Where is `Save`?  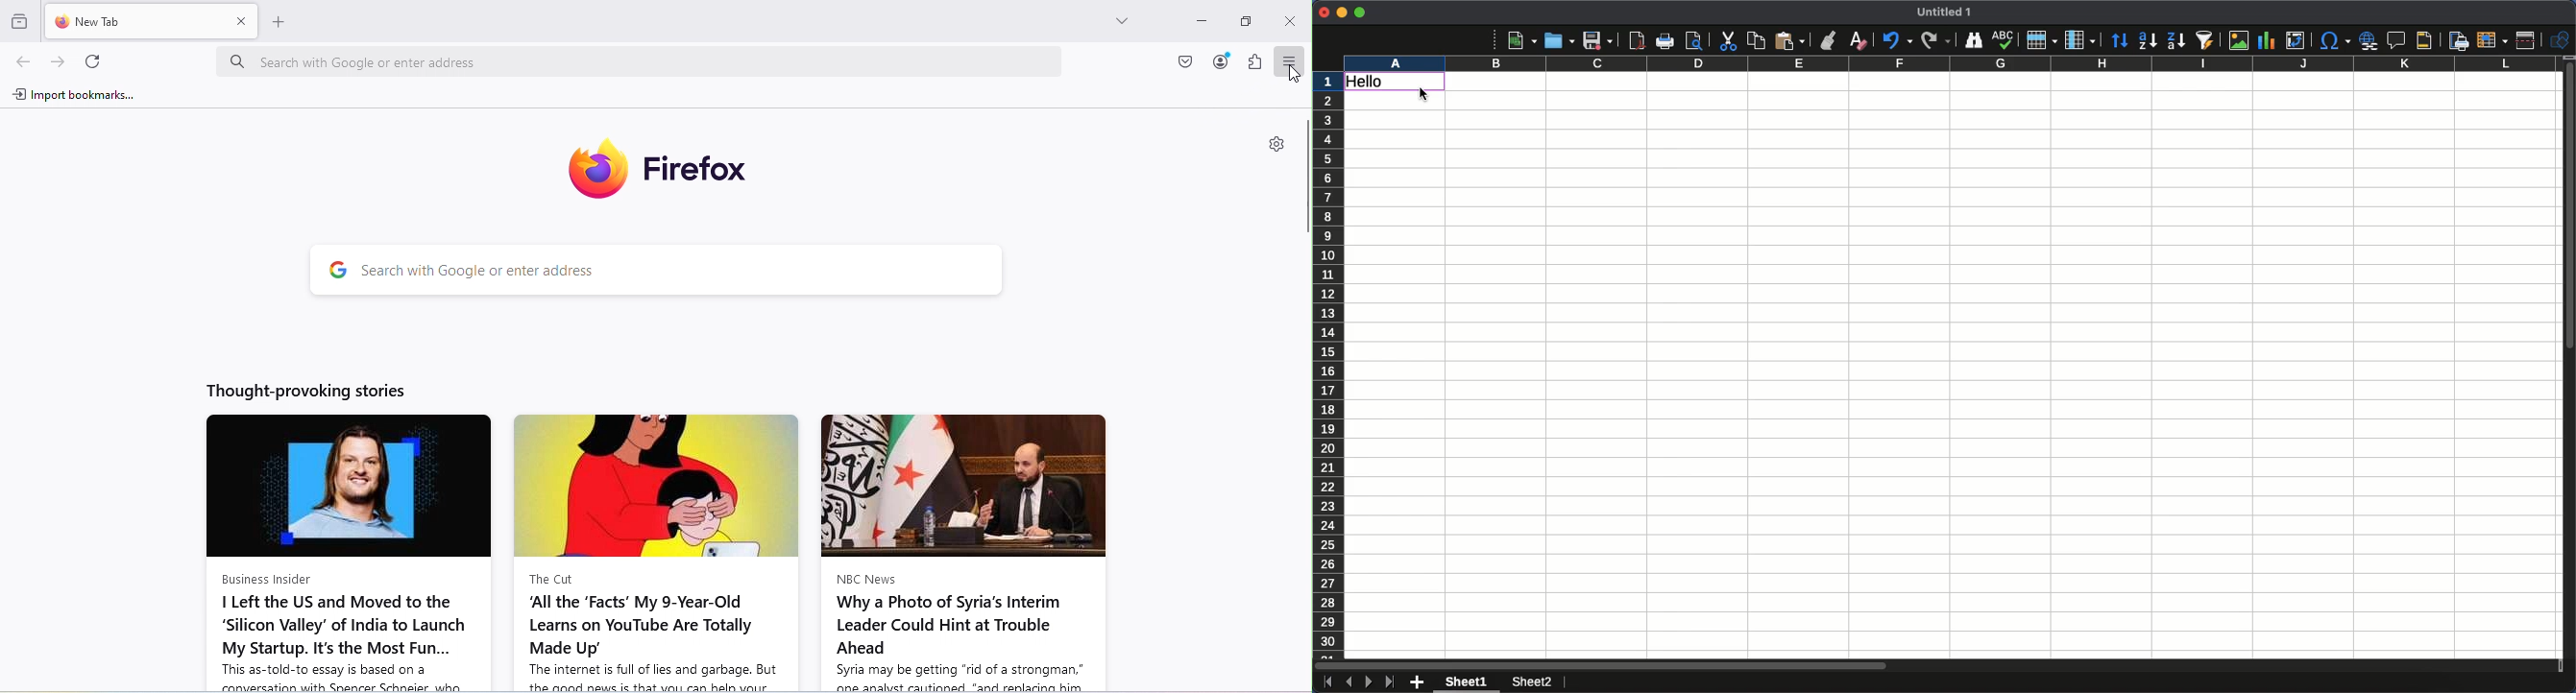 Save is located at coordinates (1597, 40).